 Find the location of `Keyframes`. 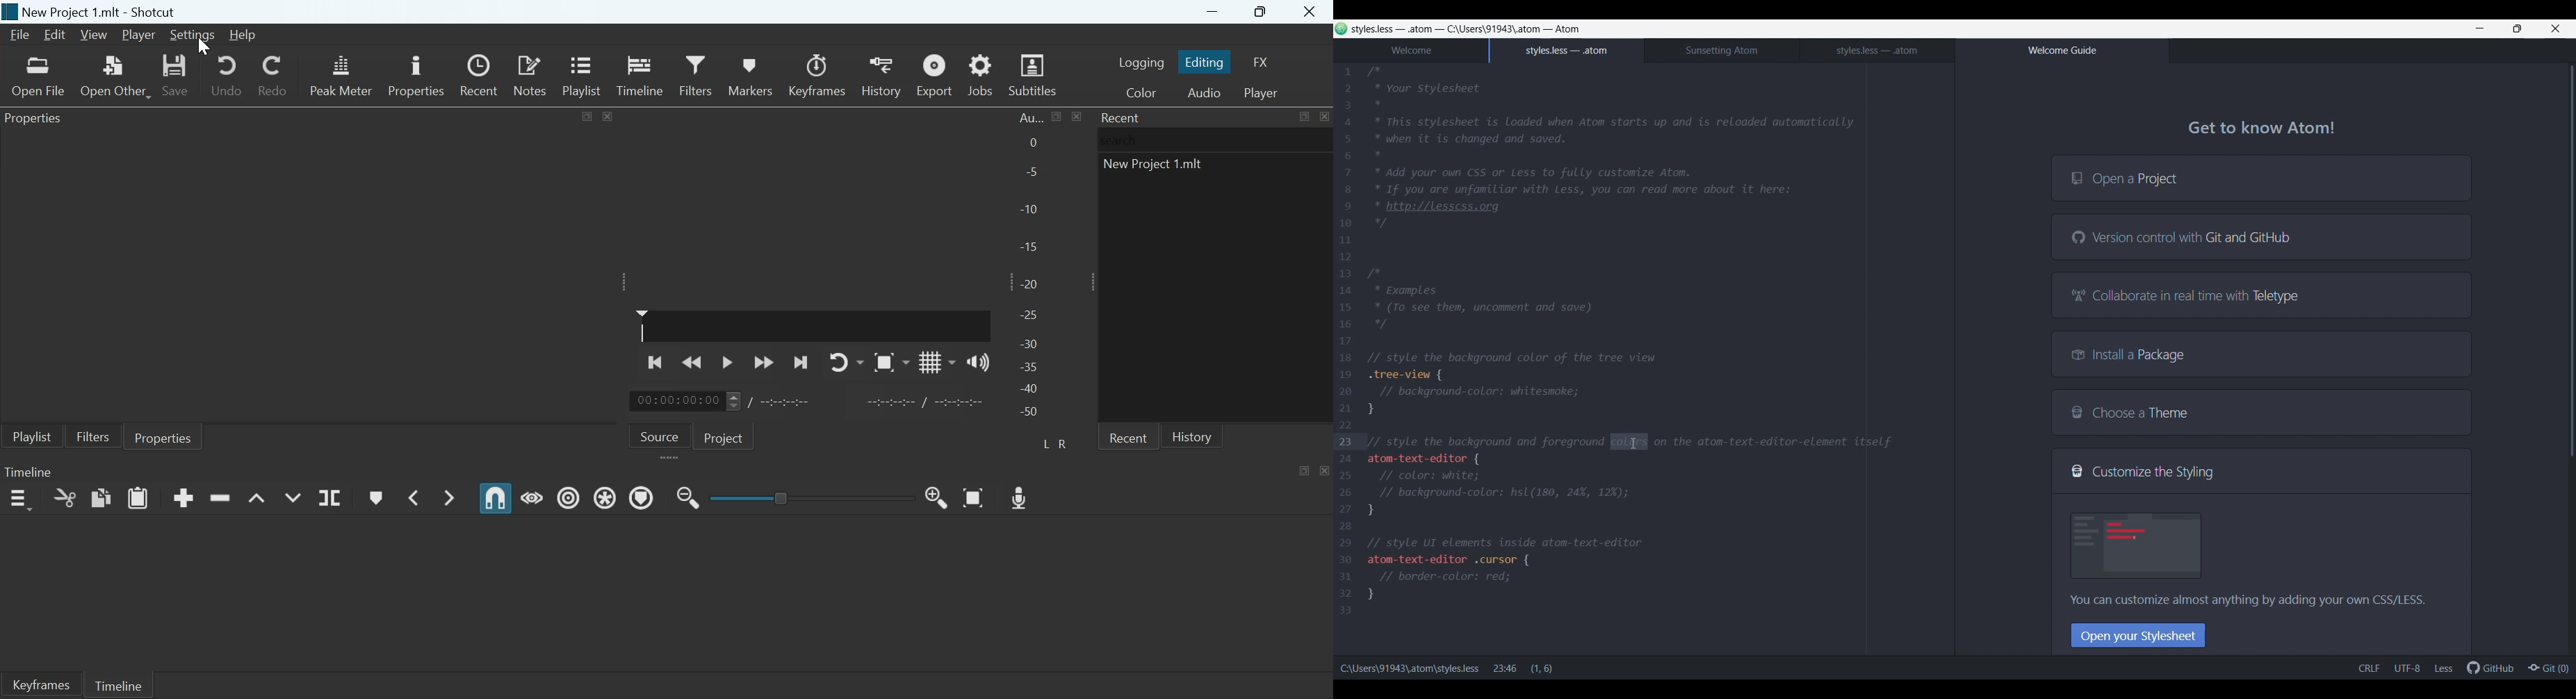

Keyframes is located at coordinates (40, 684).